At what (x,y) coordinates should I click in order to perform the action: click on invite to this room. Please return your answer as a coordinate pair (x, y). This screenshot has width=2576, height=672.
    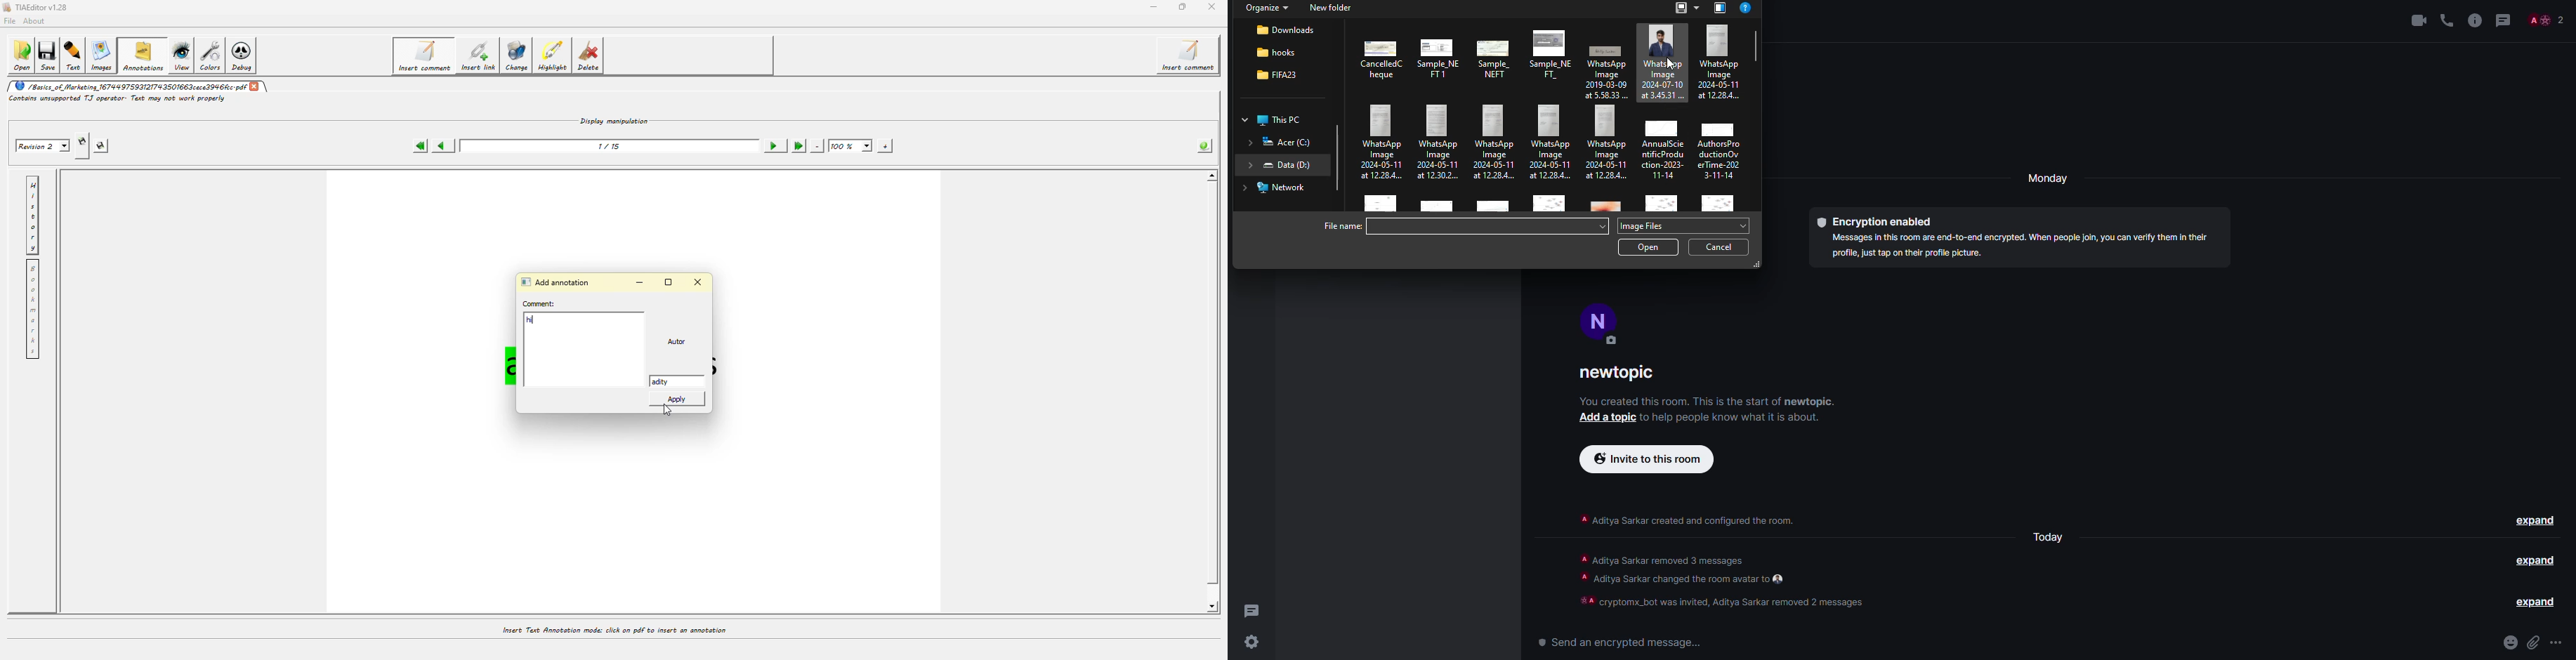
    Looking at the image, I should click on (1643, 459).